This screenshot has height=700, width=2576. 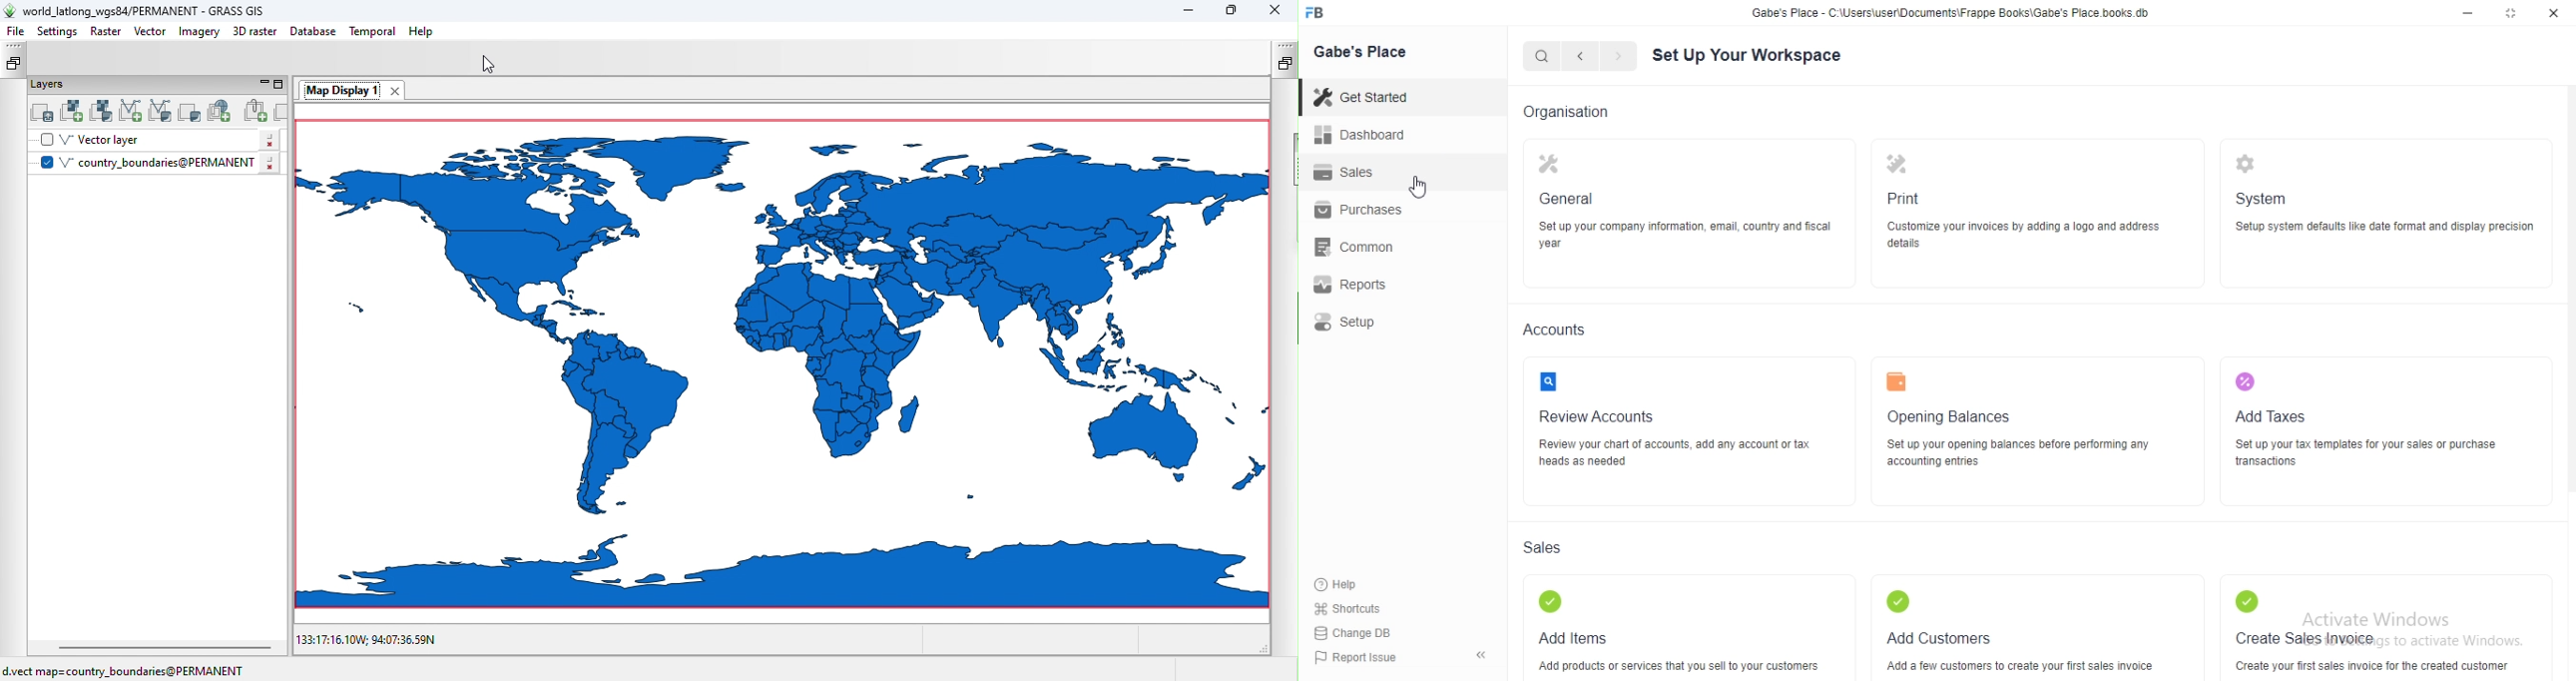 I want to click on cursor, so click(x=1418, y=192).